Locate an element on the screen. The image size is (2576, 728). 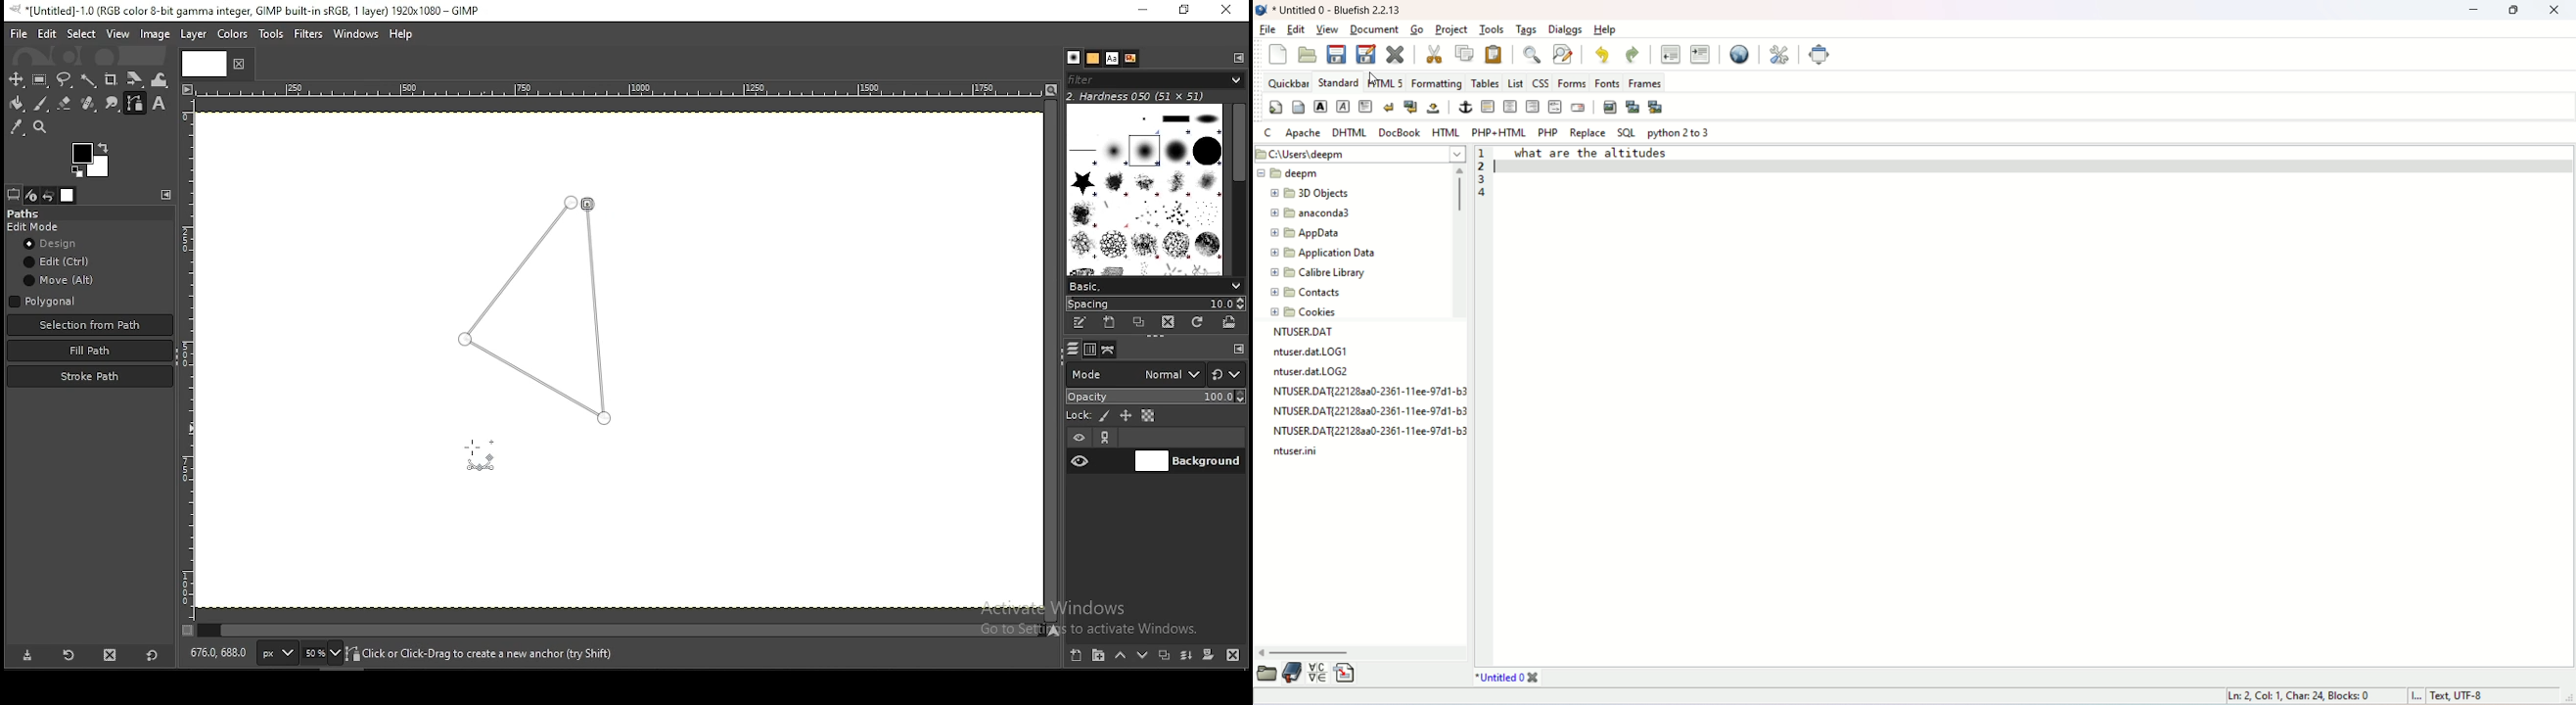
lock pixels is located at coordinates (1105, 415).